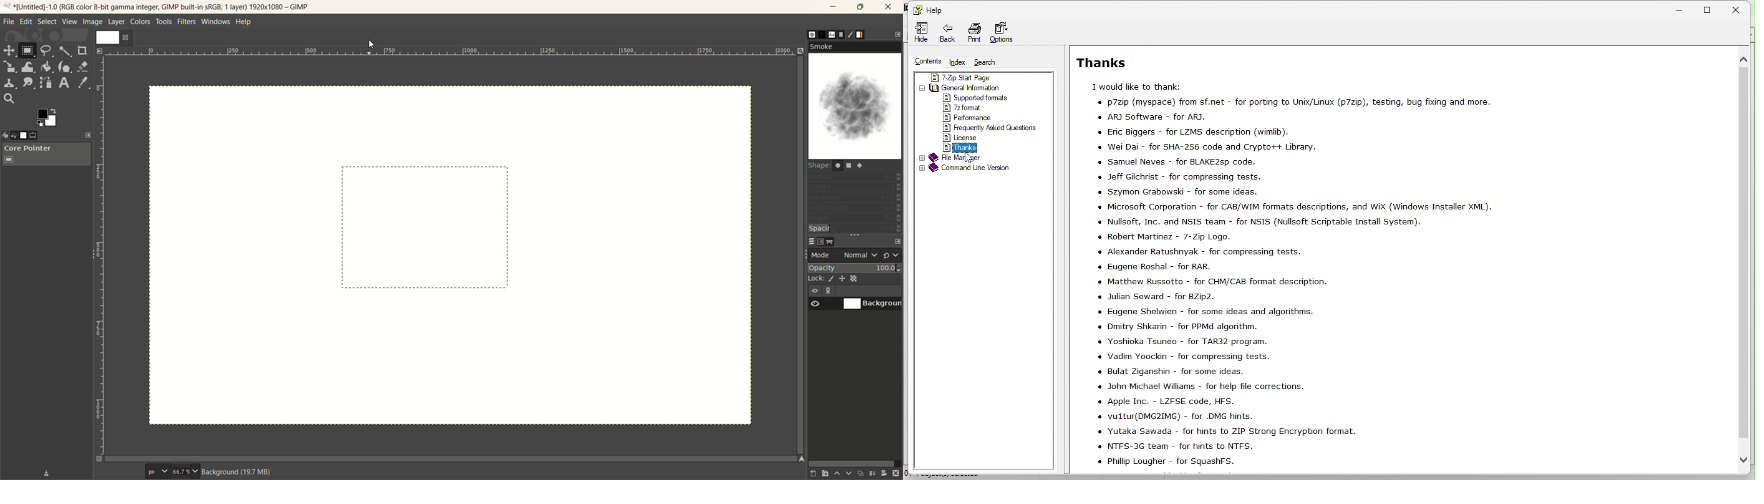 The image size is (1764, 504). What do you see at coordinates (840, 34) in the screenshot?
I see `document histor` at bounding box center [840, 34].